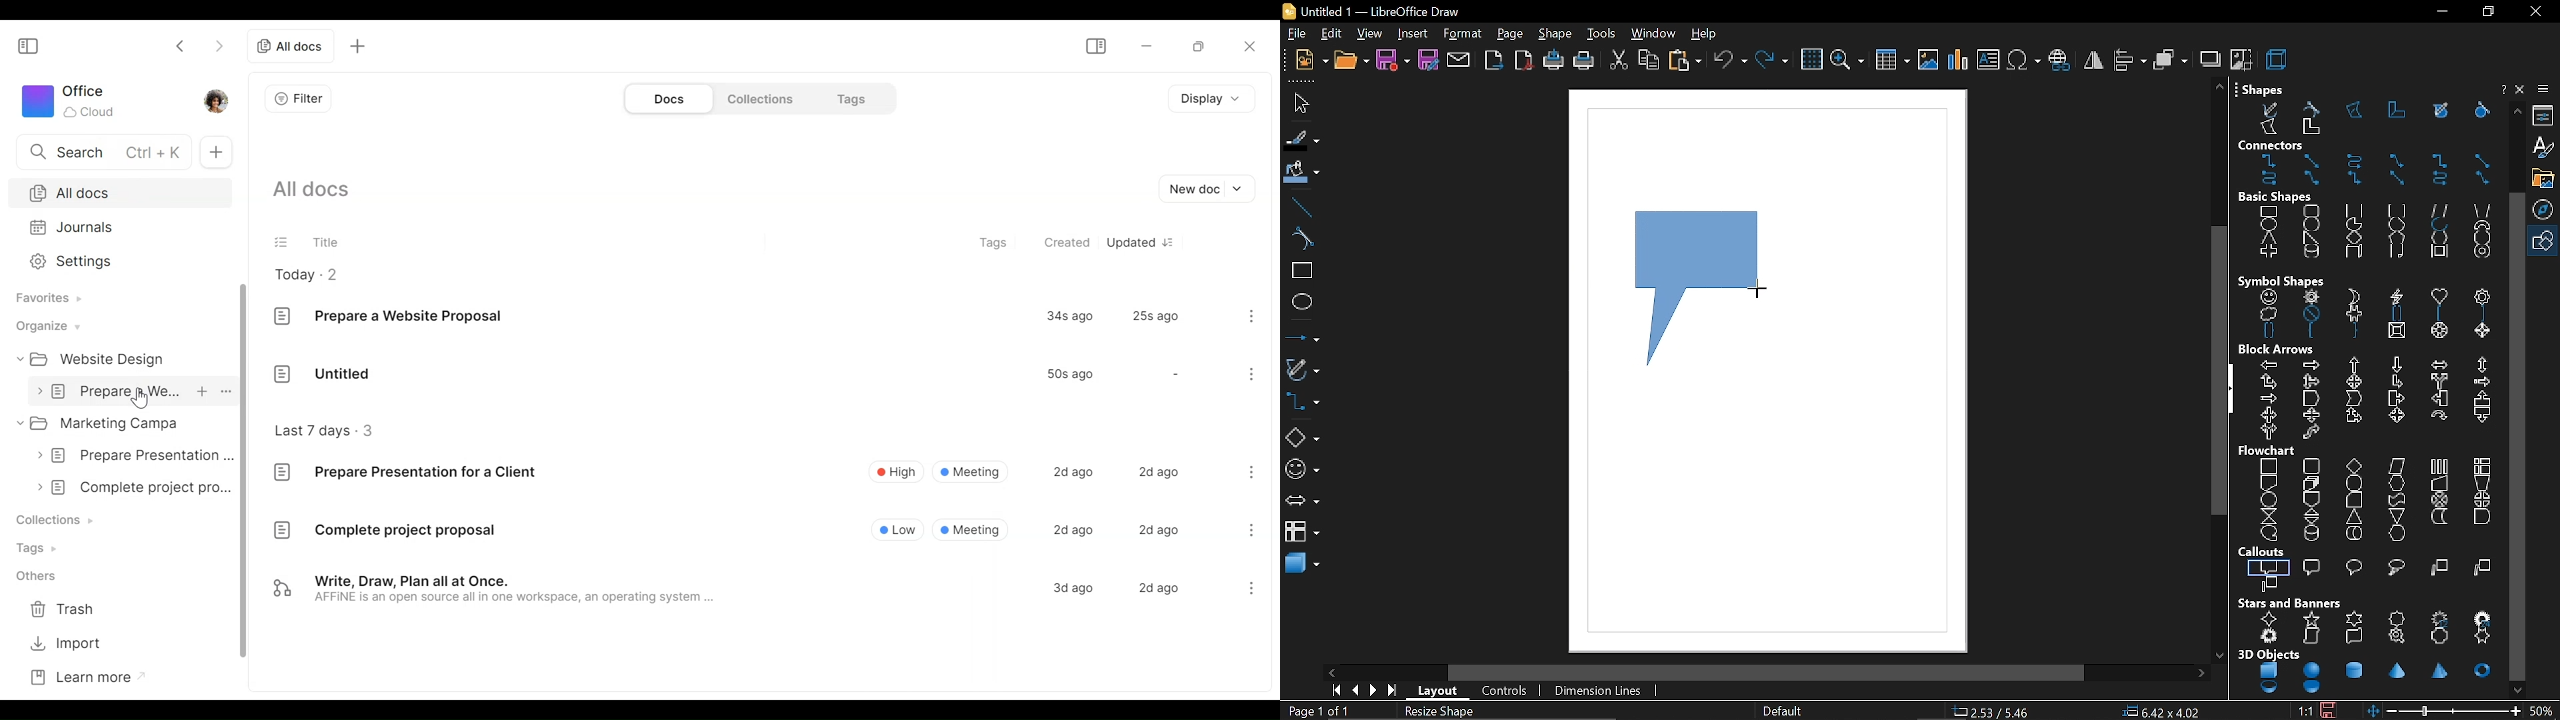 The height and width of the screenshot is (728, 2576). I want to click on line connector with arrows, so click(2480, 179).